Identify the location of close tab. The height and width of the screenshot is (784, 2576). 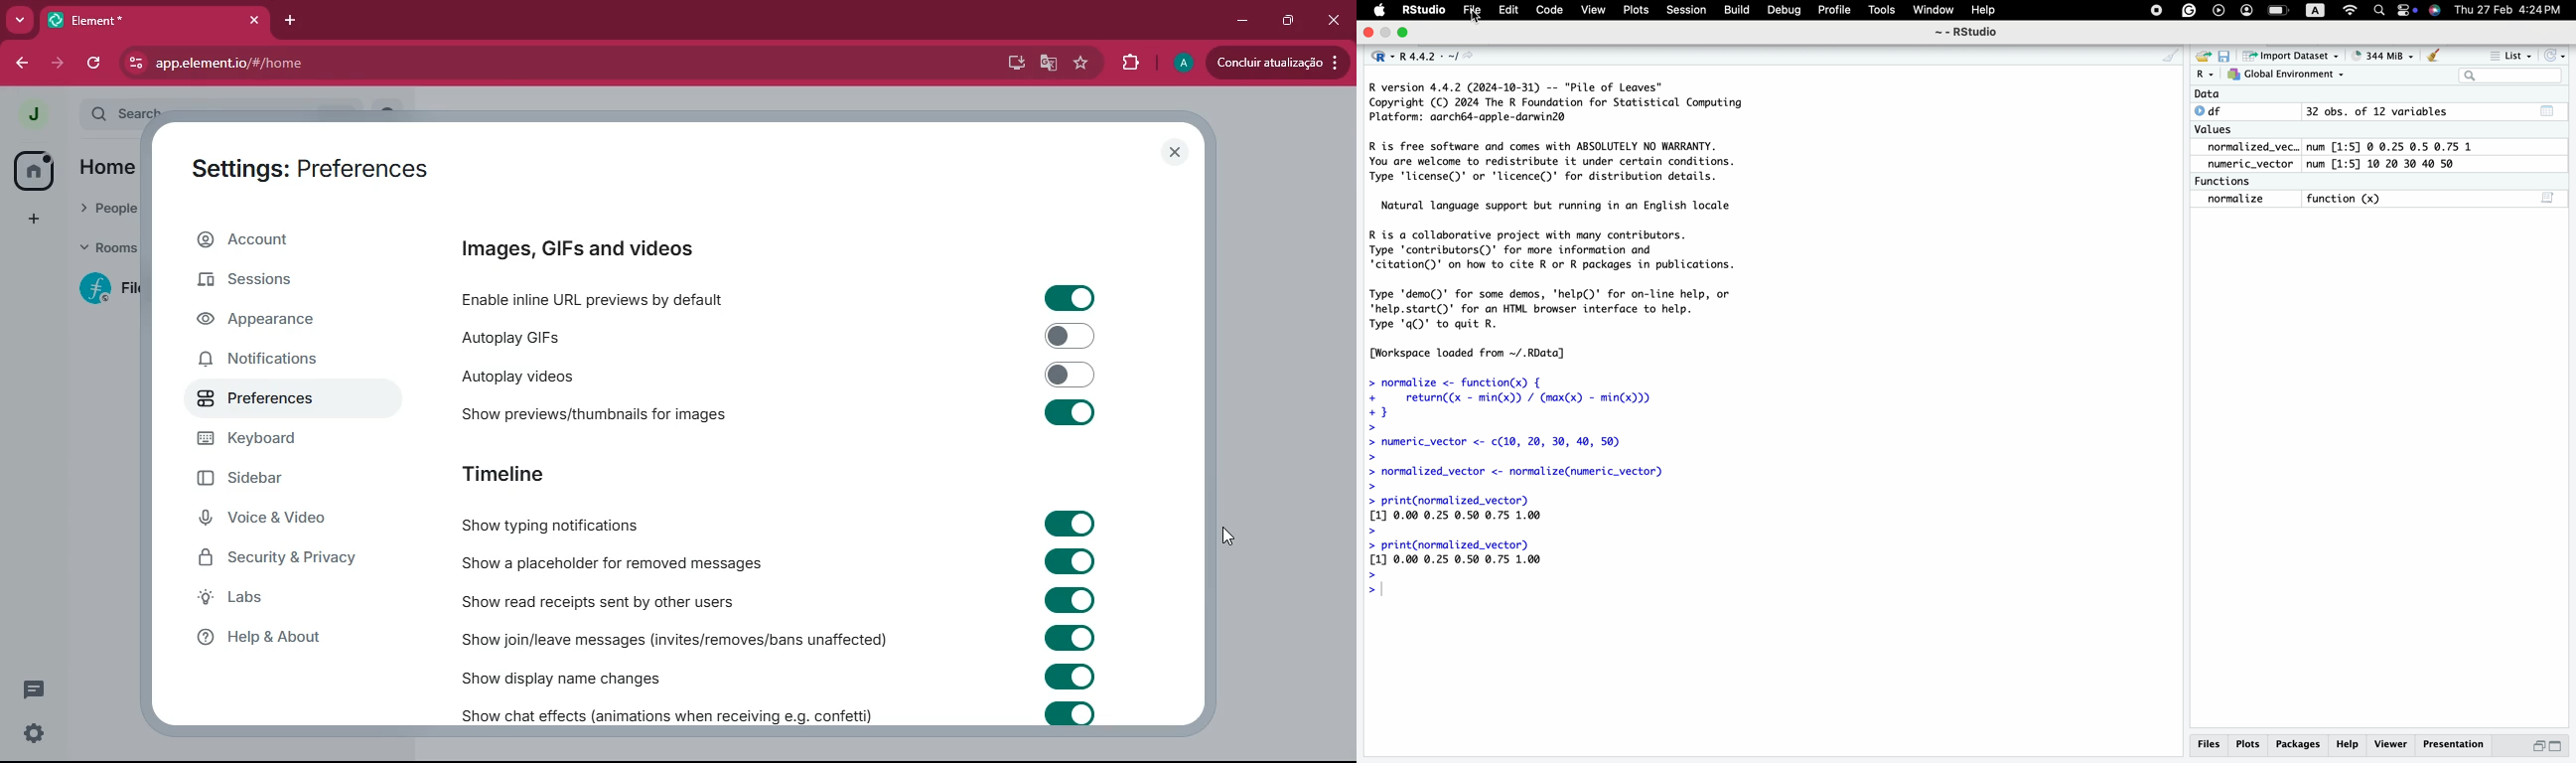
(254, 21).